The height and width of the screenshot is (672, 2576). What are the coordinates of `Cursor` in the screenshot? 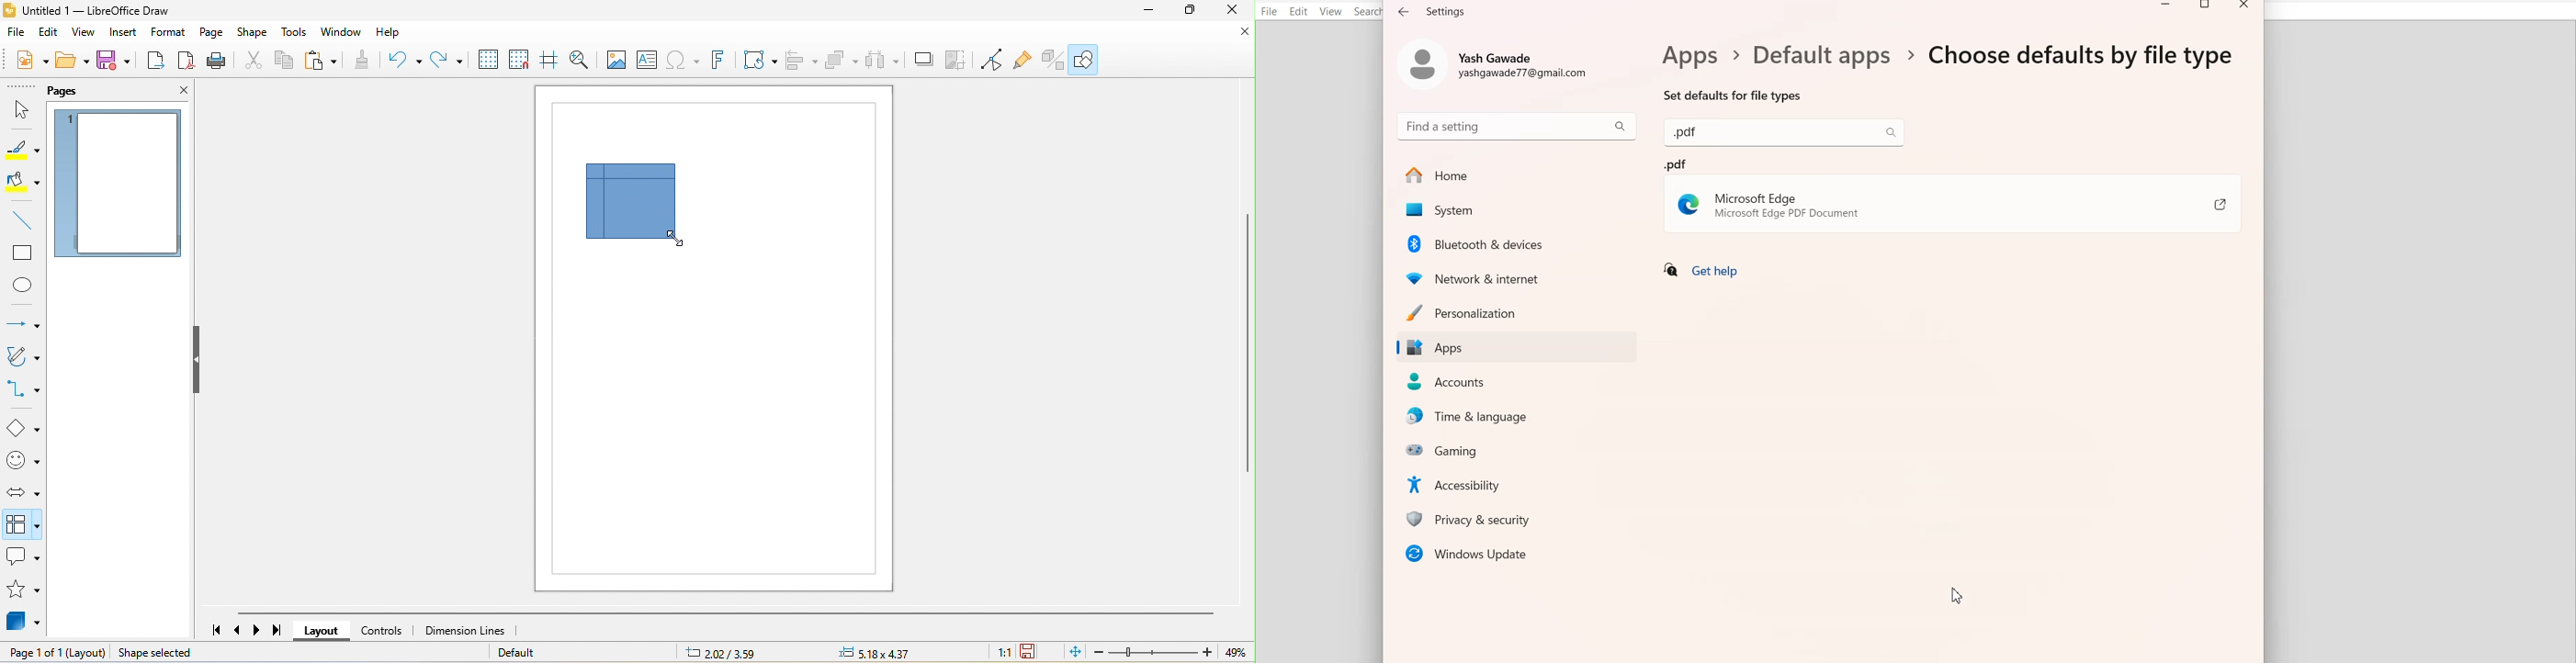 It's located at (1957, 595).